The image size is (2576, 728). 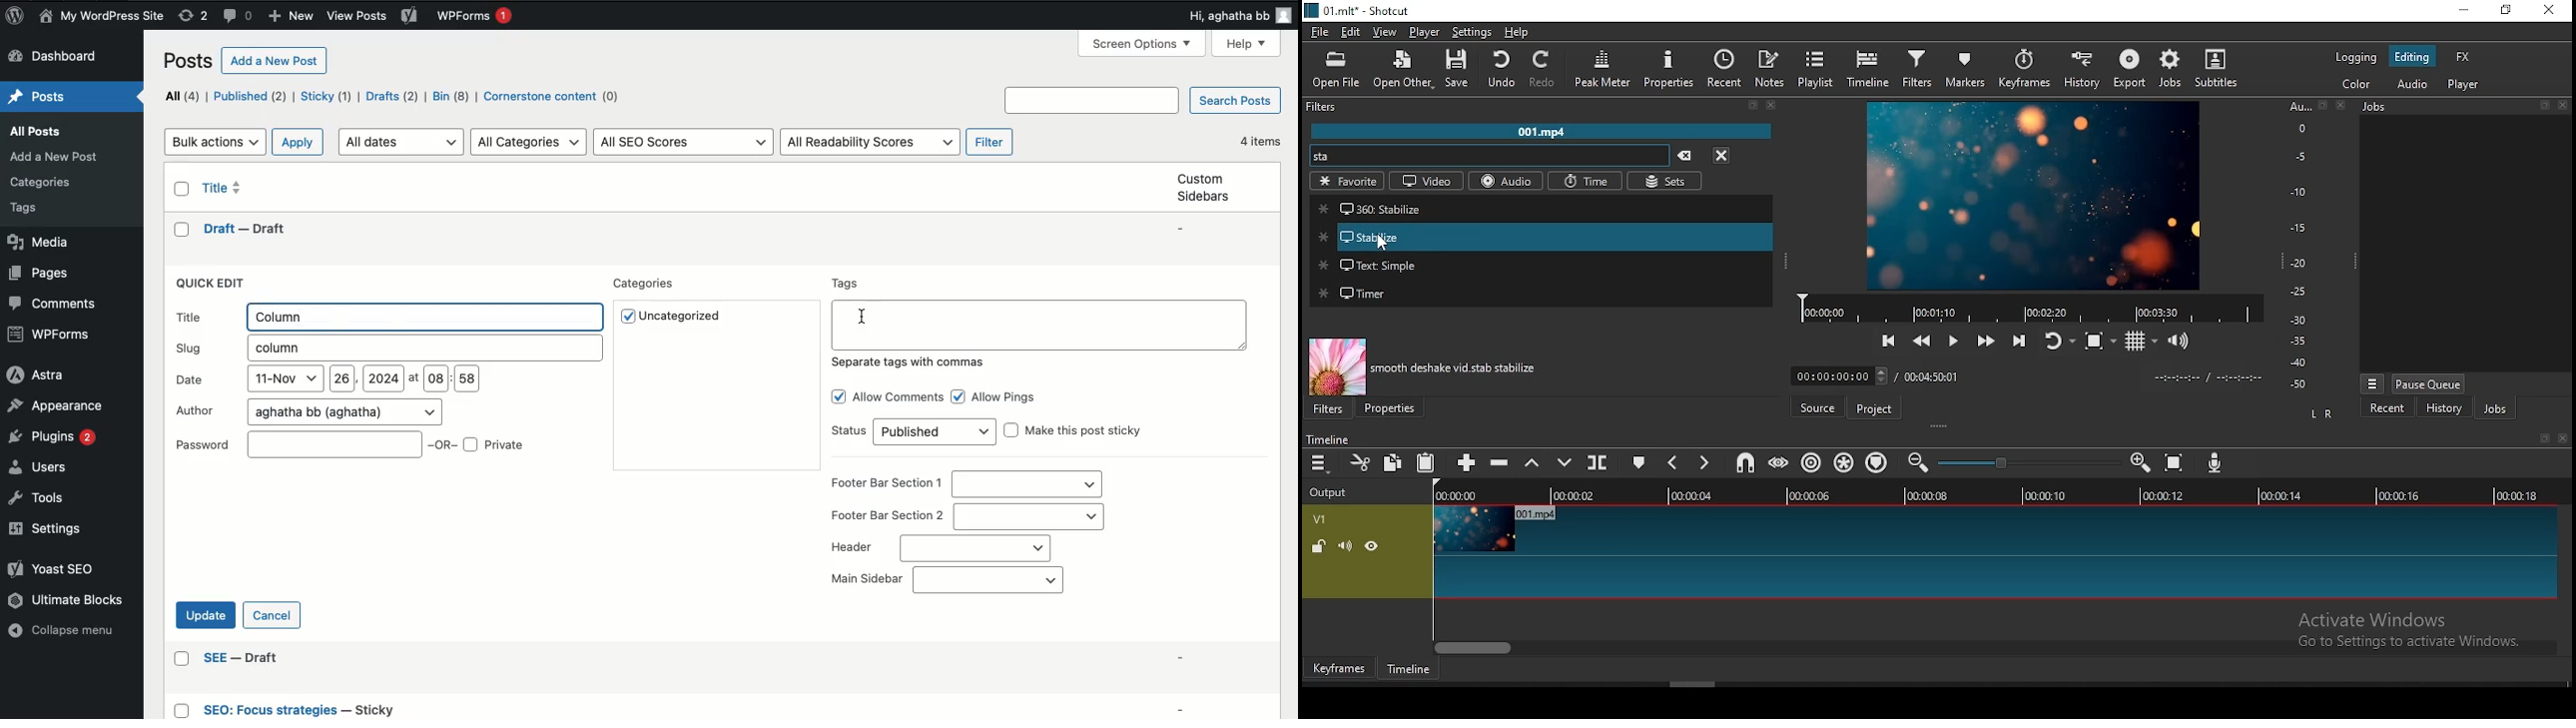 What do you see at coordinates (1075, 428) in the screenshot?
I see `Make this post sticky` at bounding box center [1075, 428].